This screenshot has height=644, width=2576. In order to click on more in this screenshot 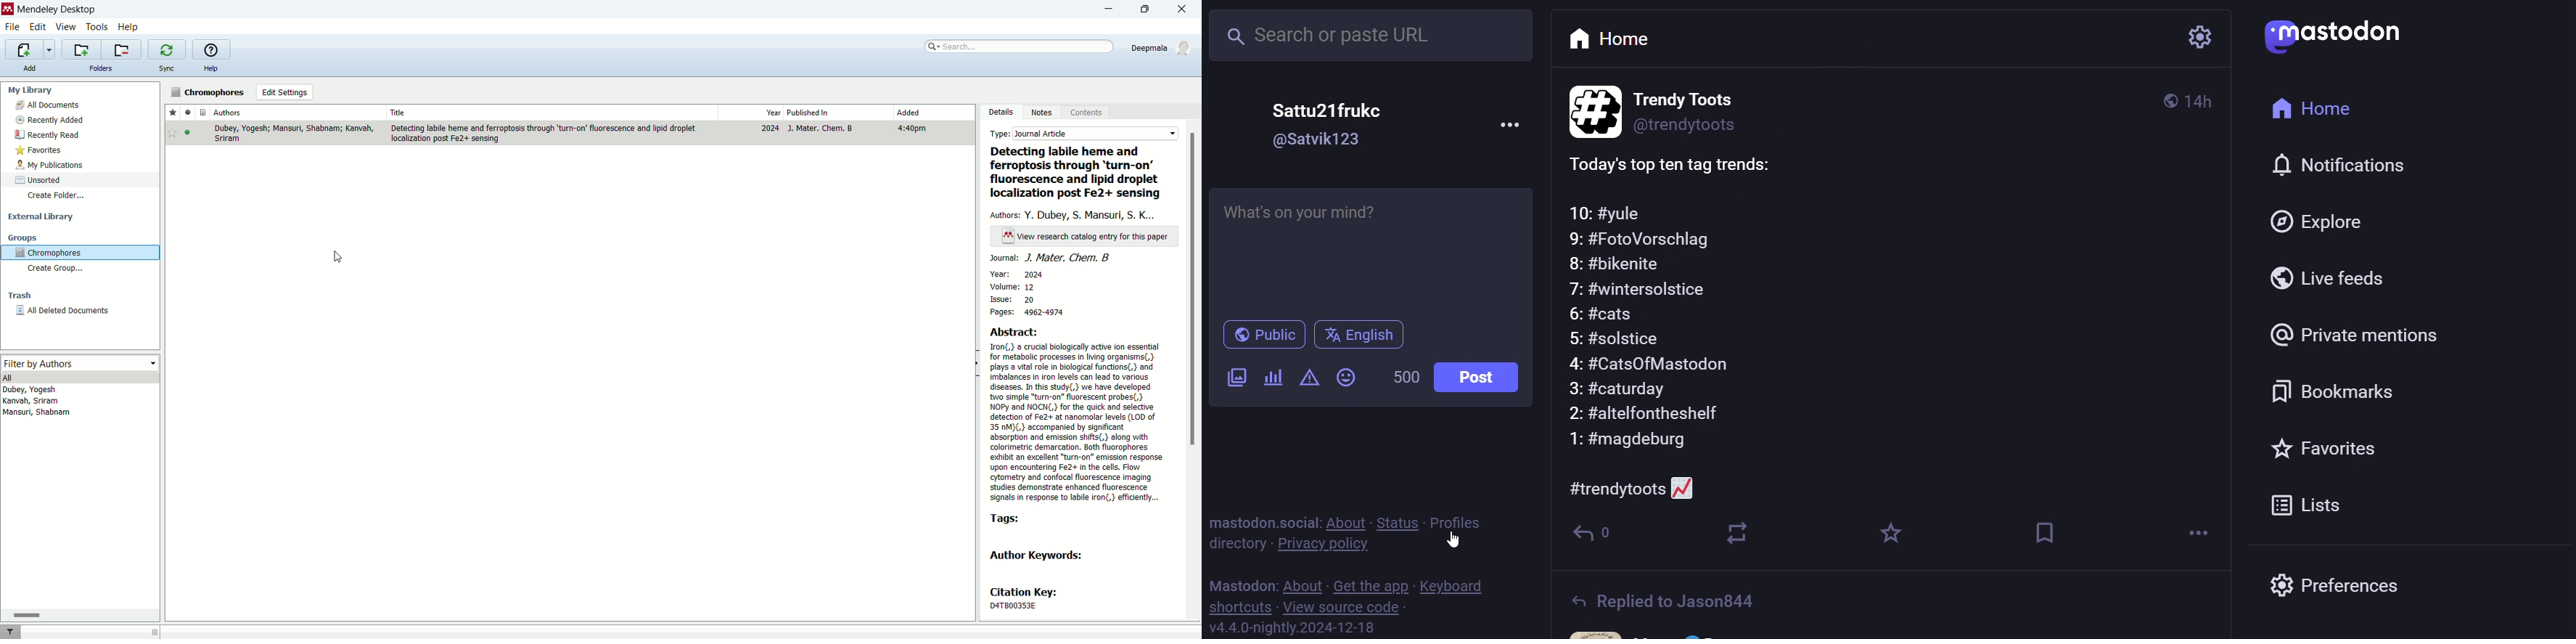, I will do `click(1511, 124)`.